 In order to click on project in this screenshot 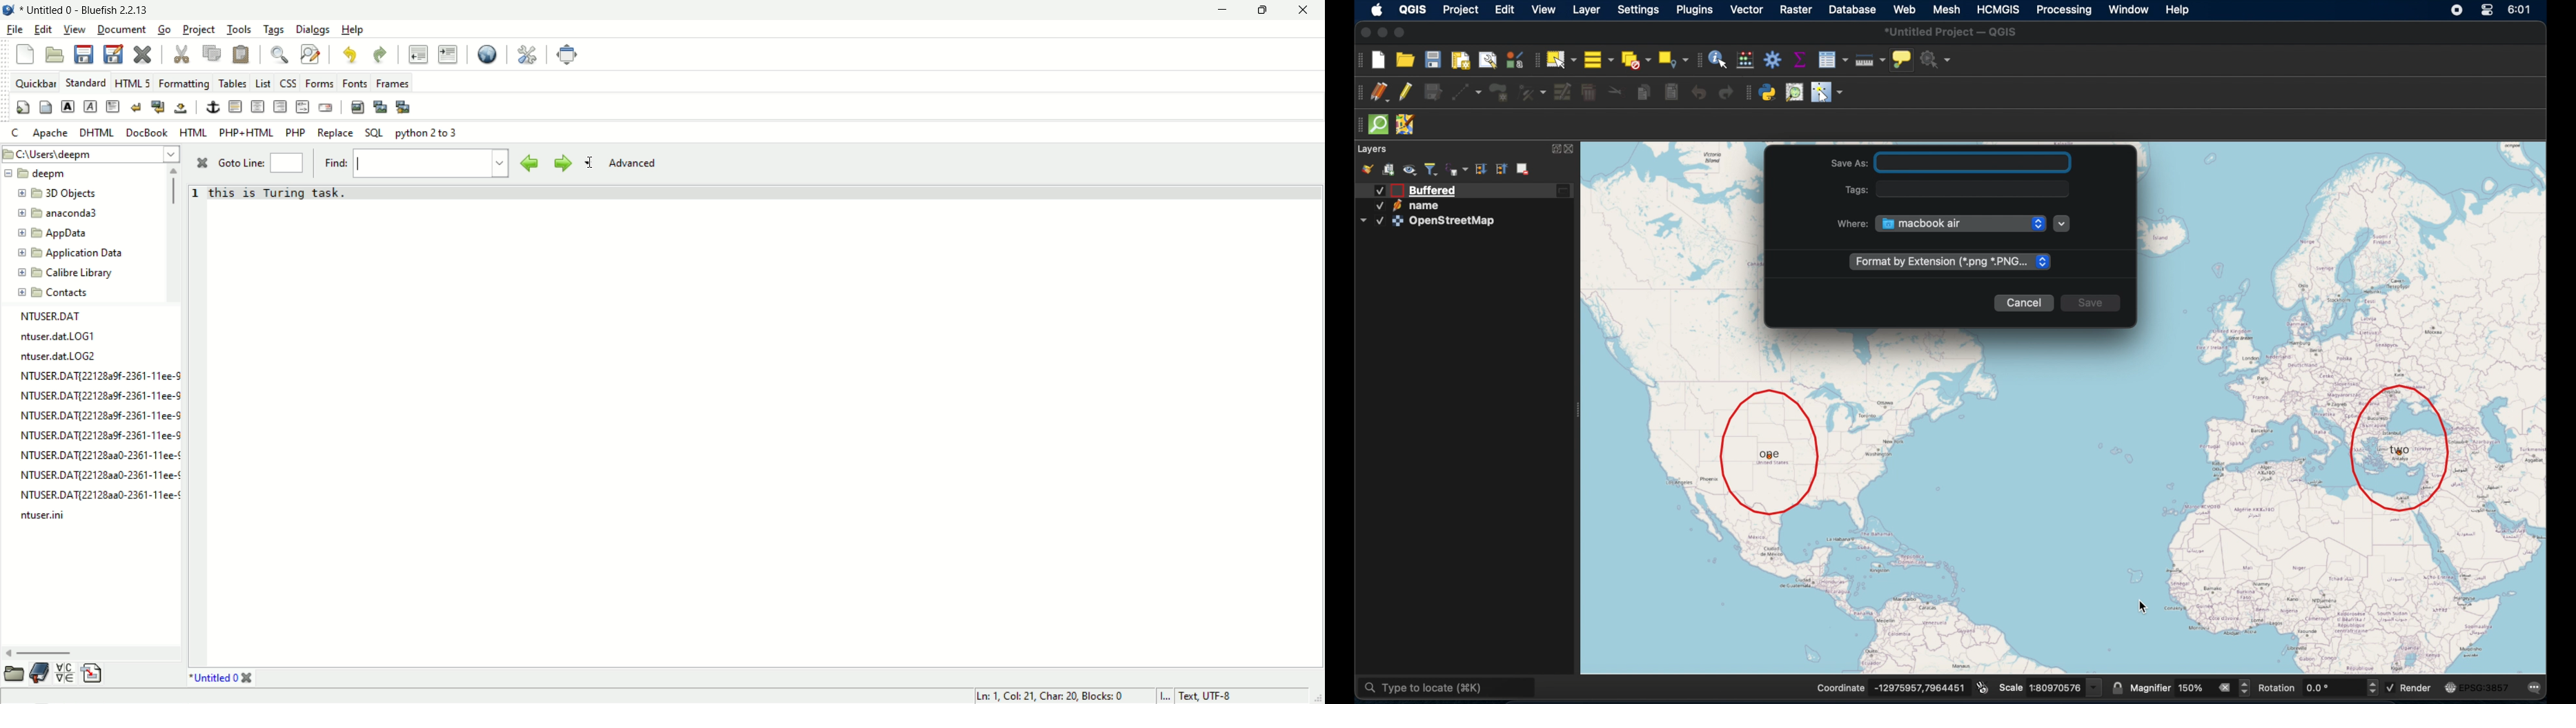, I will do `click(199, 30)`.